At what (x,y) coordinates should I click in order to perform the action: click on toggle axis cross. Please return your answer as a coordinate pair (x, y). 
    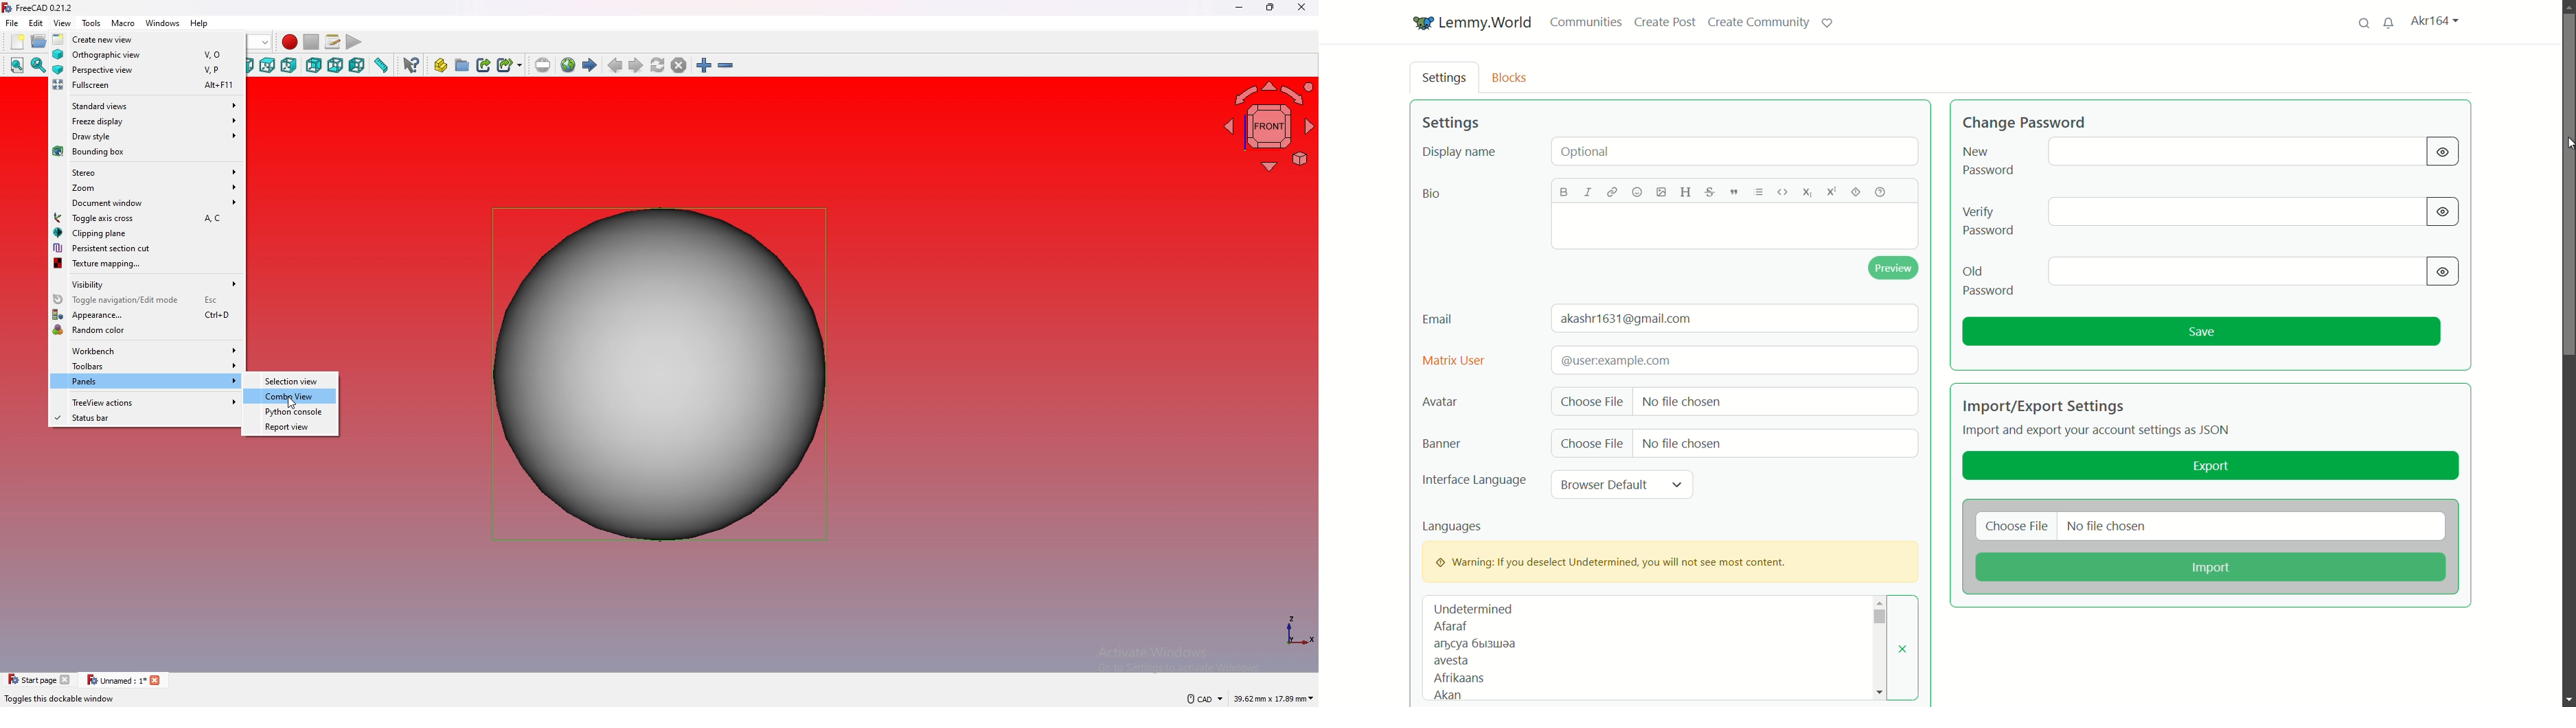
    Looking at the image, I should click on (147, 218).